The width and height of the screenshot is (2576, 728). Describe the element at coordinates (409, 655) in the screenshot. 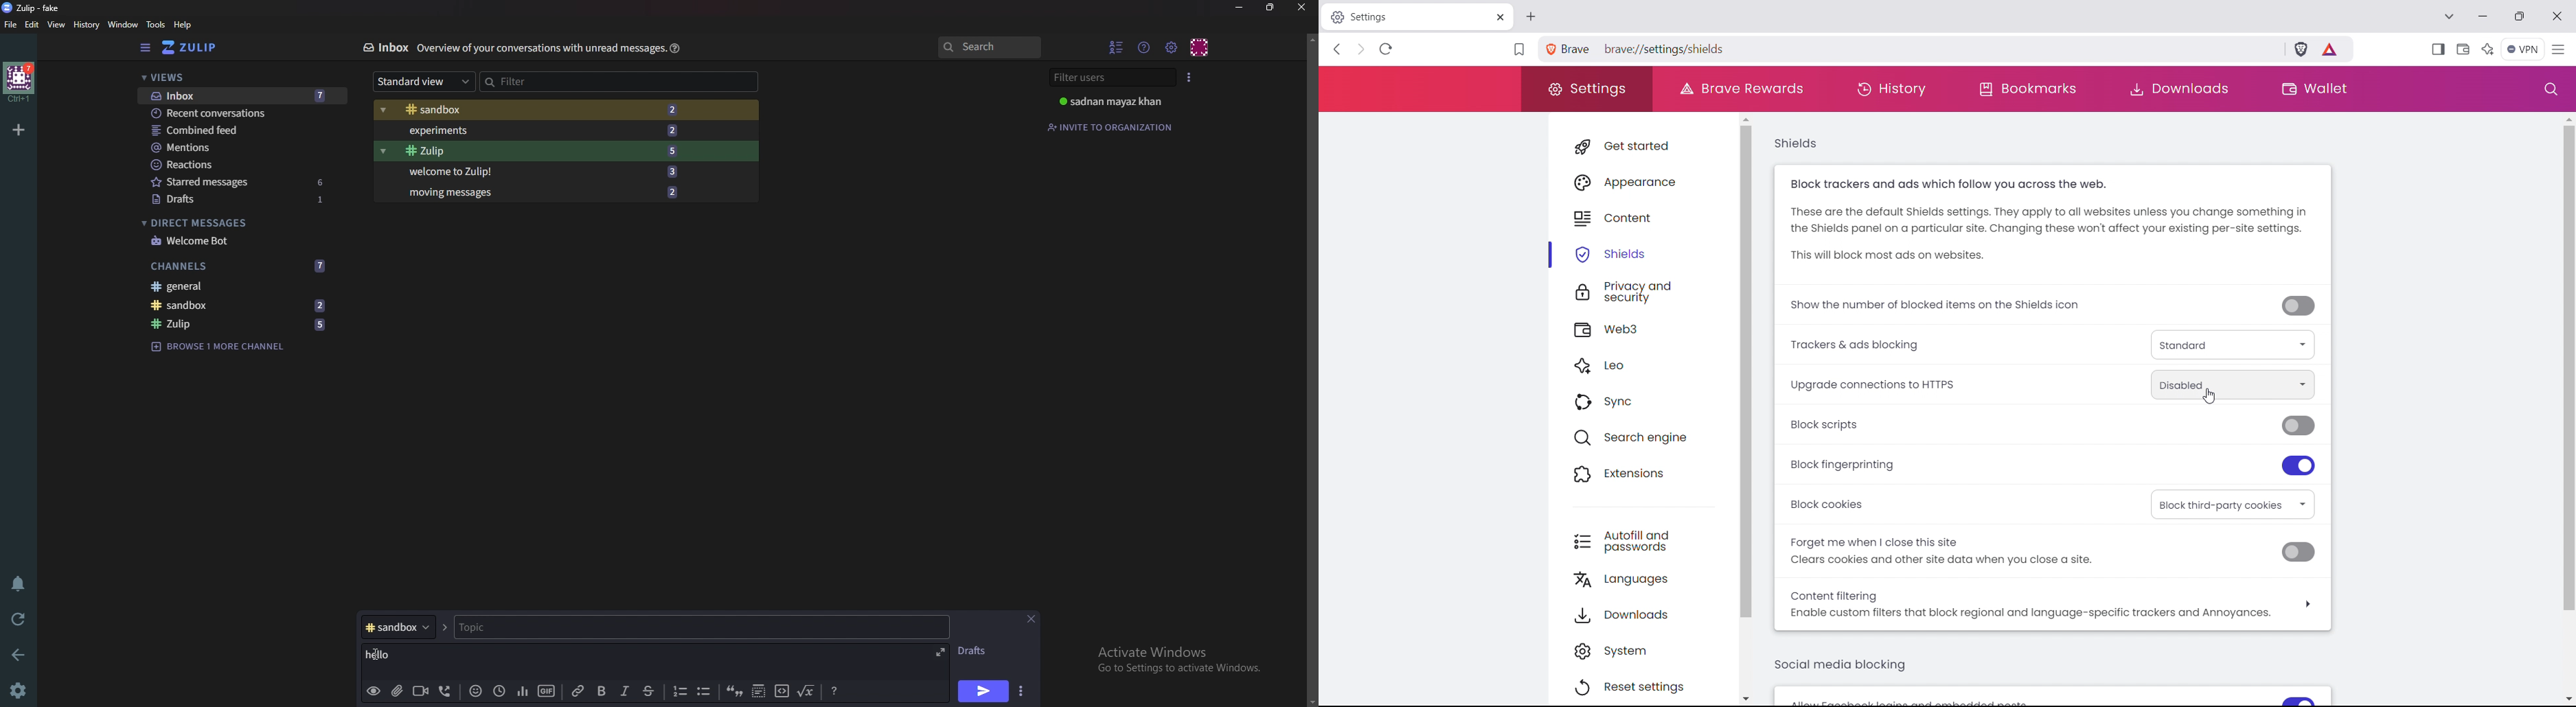

I see `hello` at that location.